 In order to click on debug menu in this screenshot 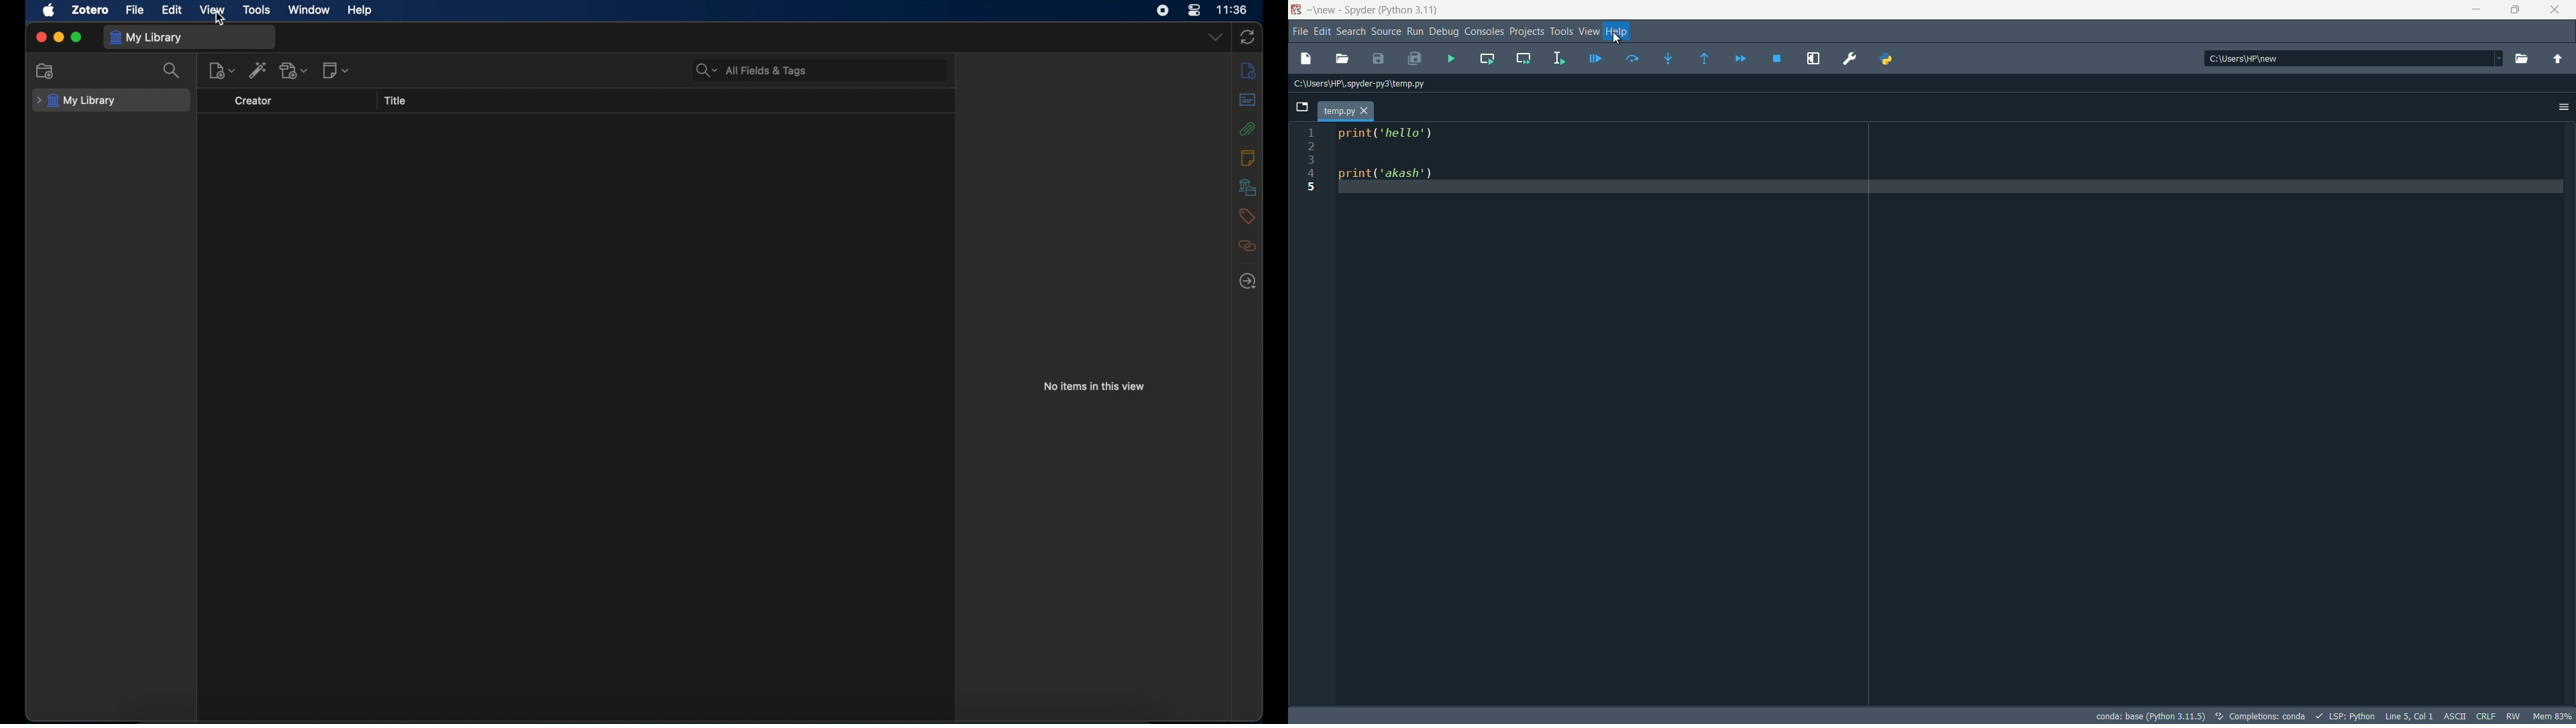, I will do `click(1444, 32)`.